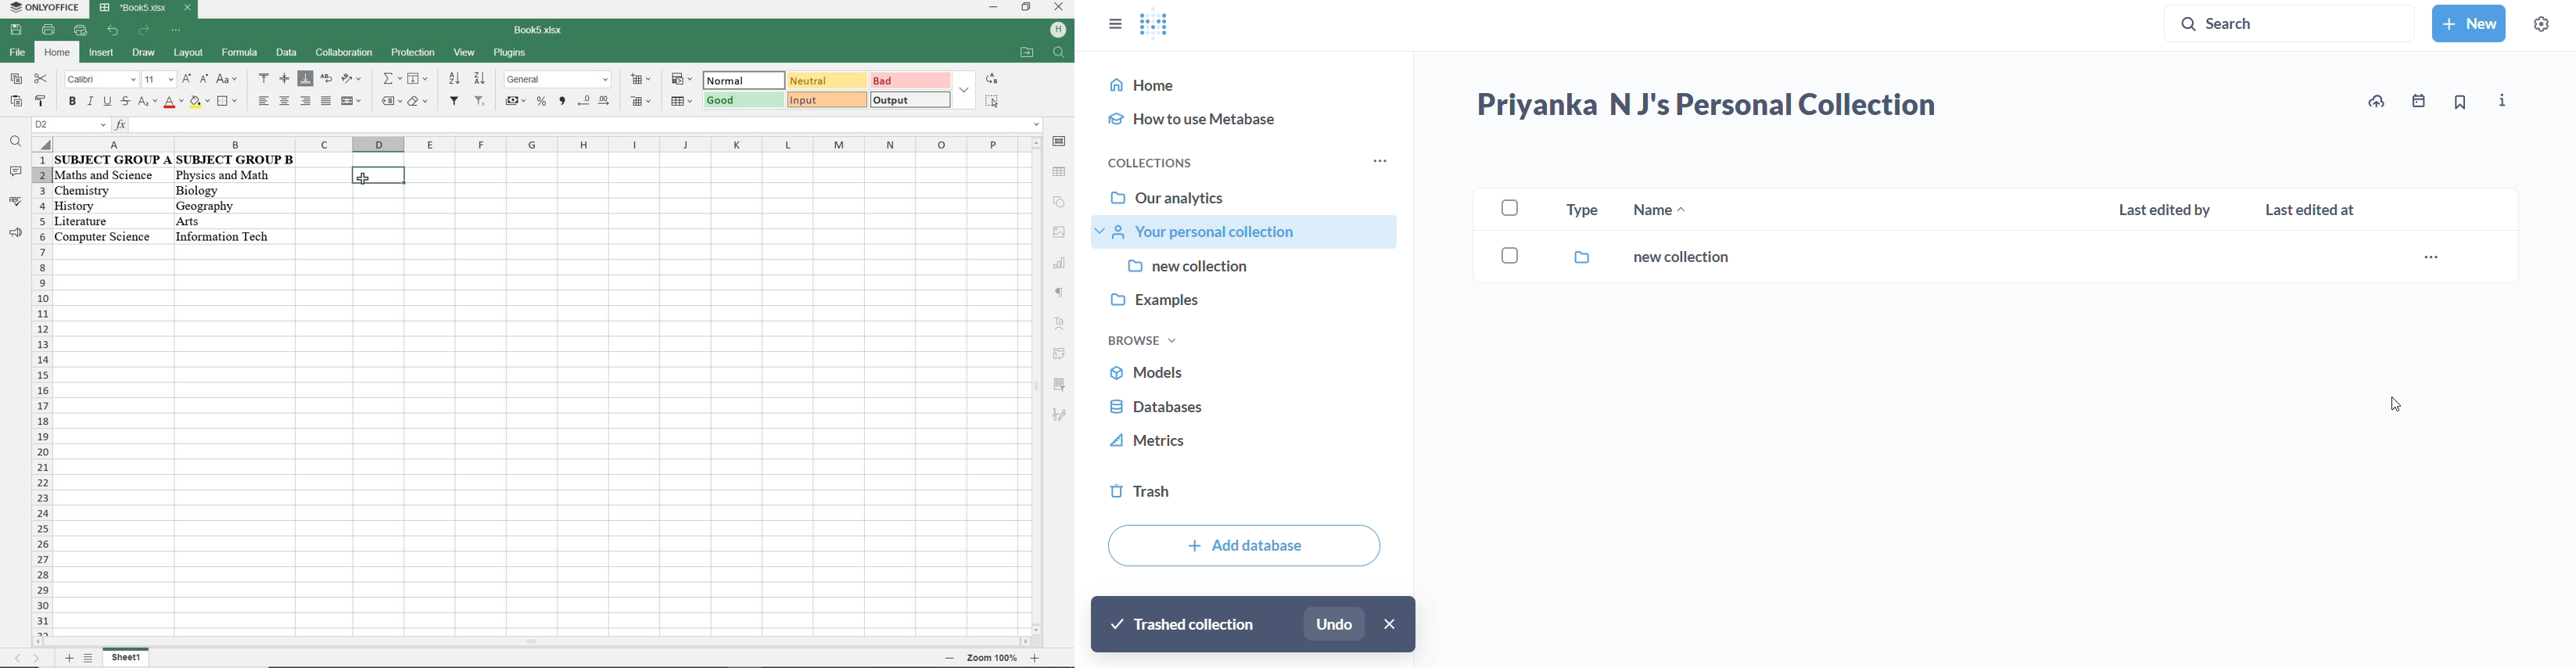 The width and height of the screenshot is (2576, 672). Describe the element at coordinates (222, 192) in the screenshot. I see `biology` at that location.